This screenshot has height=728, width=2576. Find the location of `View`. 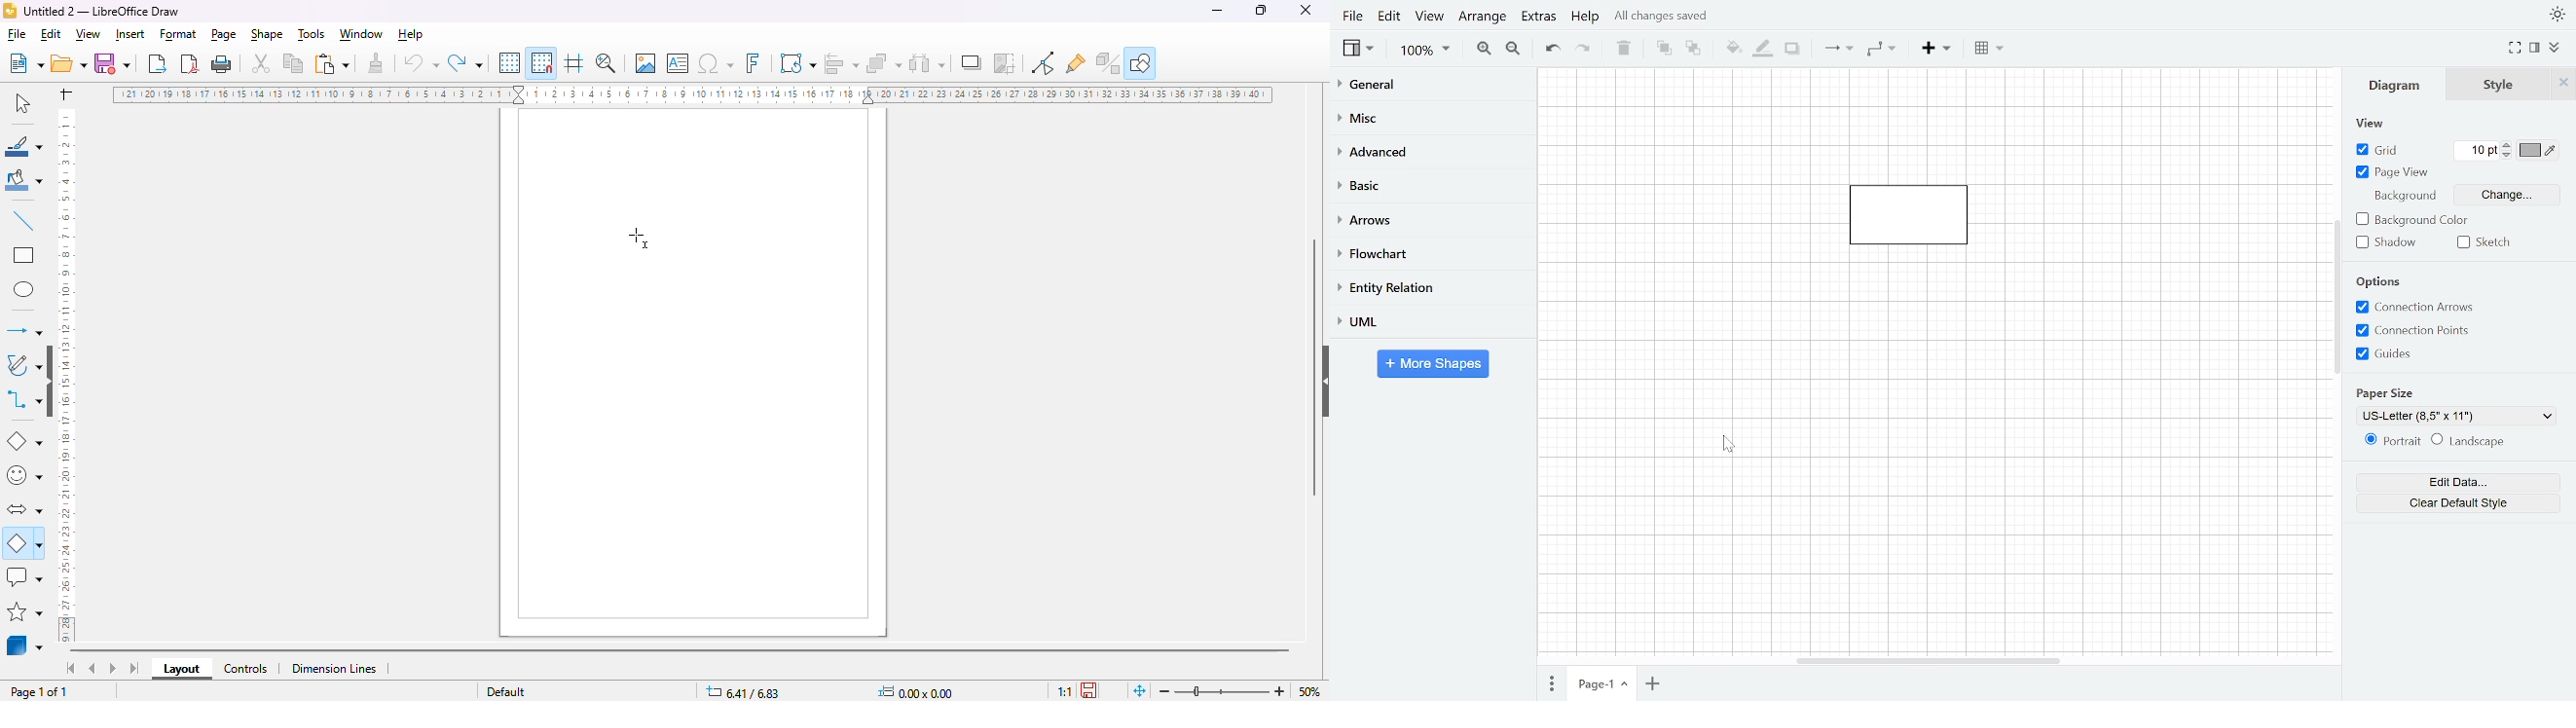

View is located at coordinates (1360, 50).